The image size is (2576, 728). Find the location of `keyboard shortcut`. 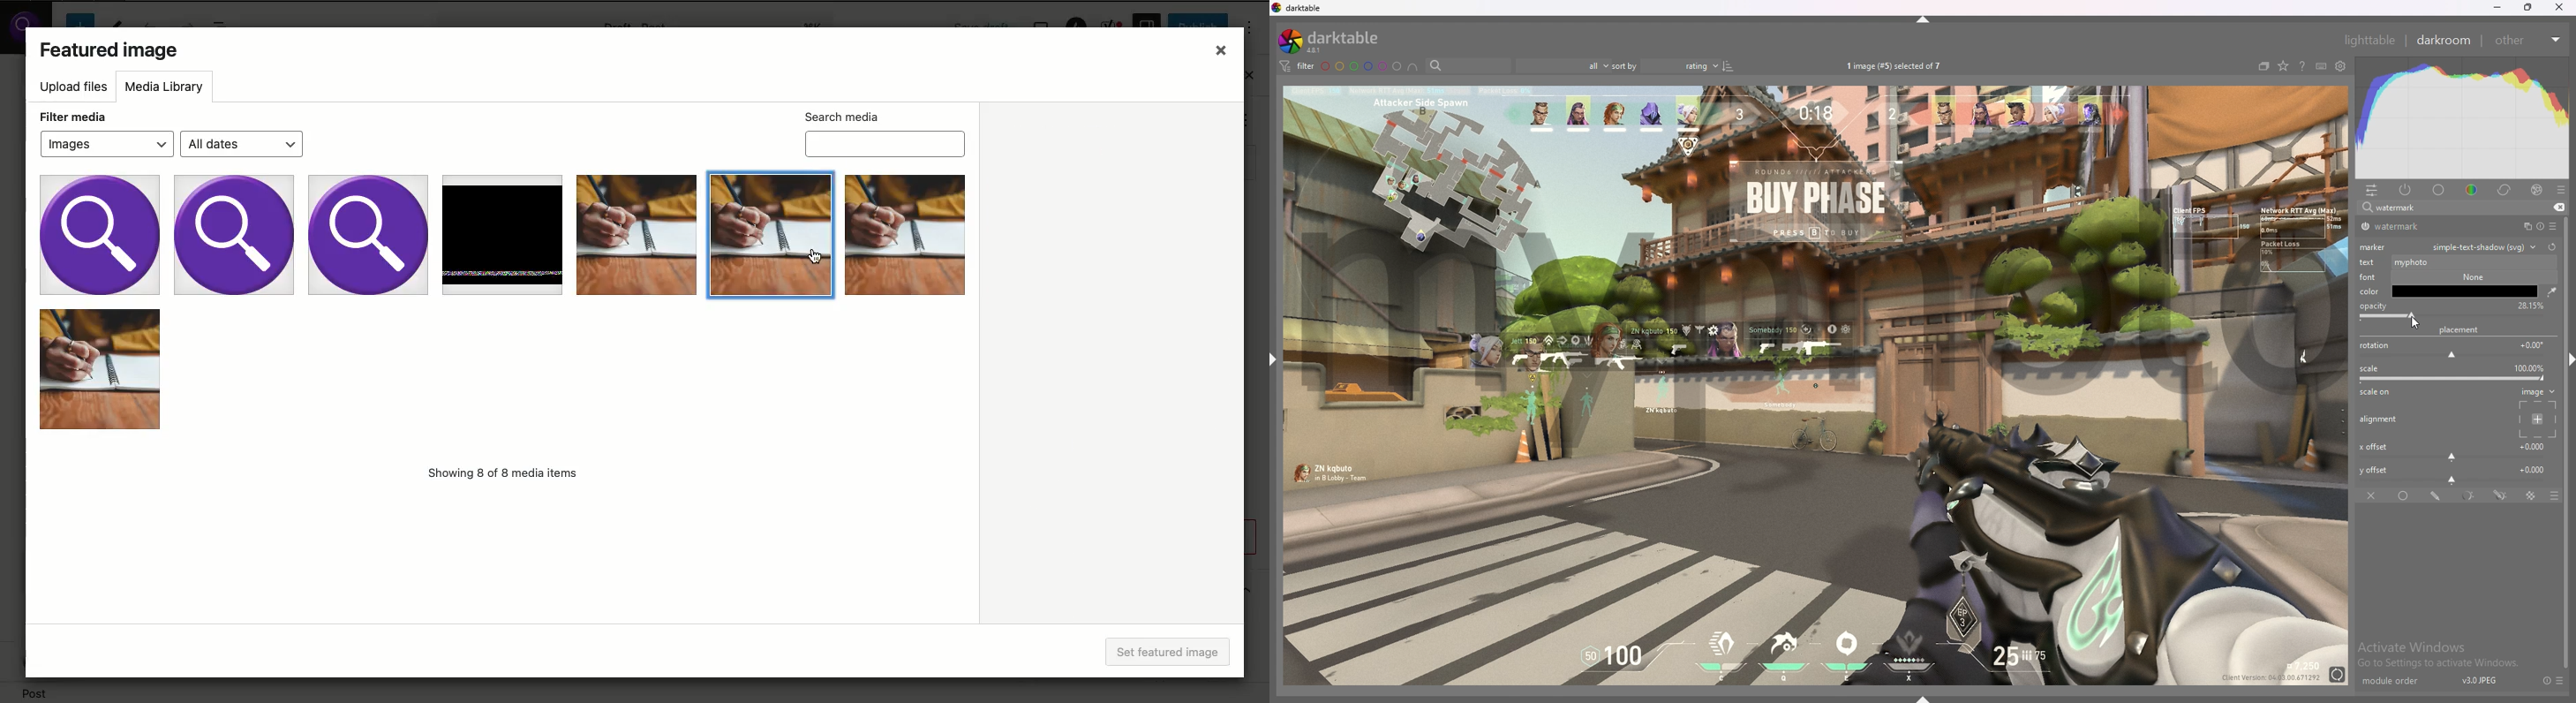

keyboard shortcut is located at coordinates (2321, 67).